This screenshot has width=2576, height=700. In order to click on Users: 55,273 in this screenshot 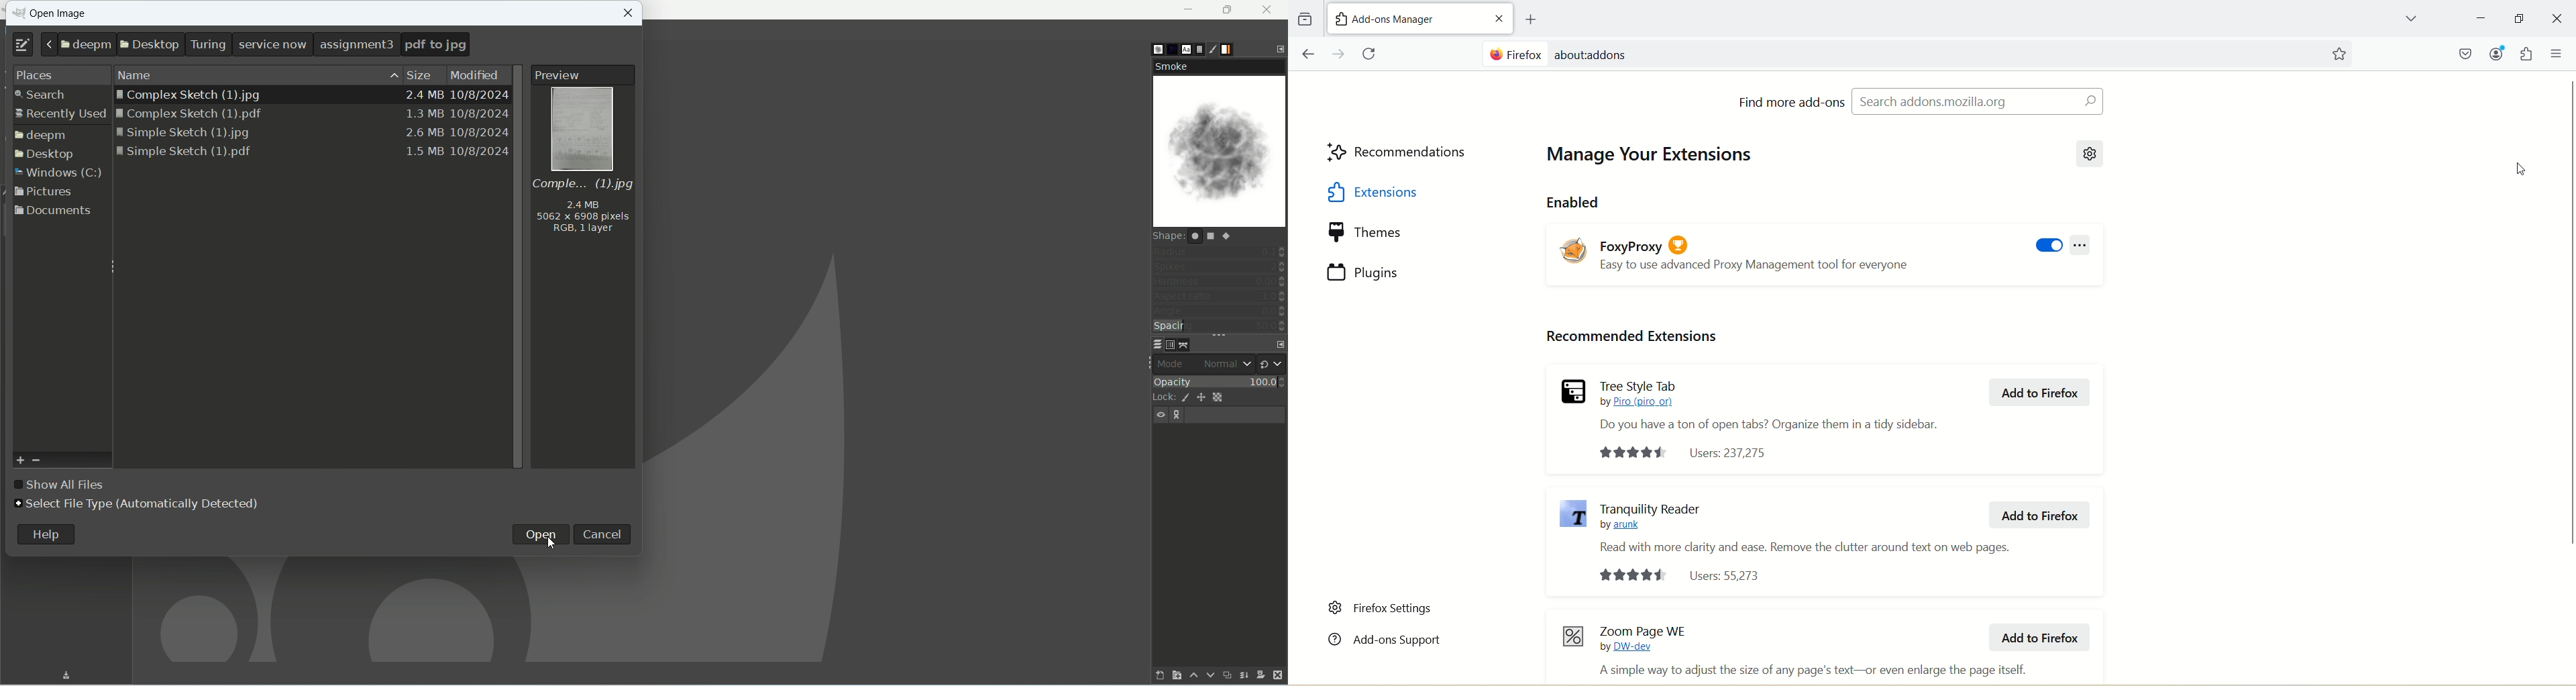, I will do `click(1681, 575)`.